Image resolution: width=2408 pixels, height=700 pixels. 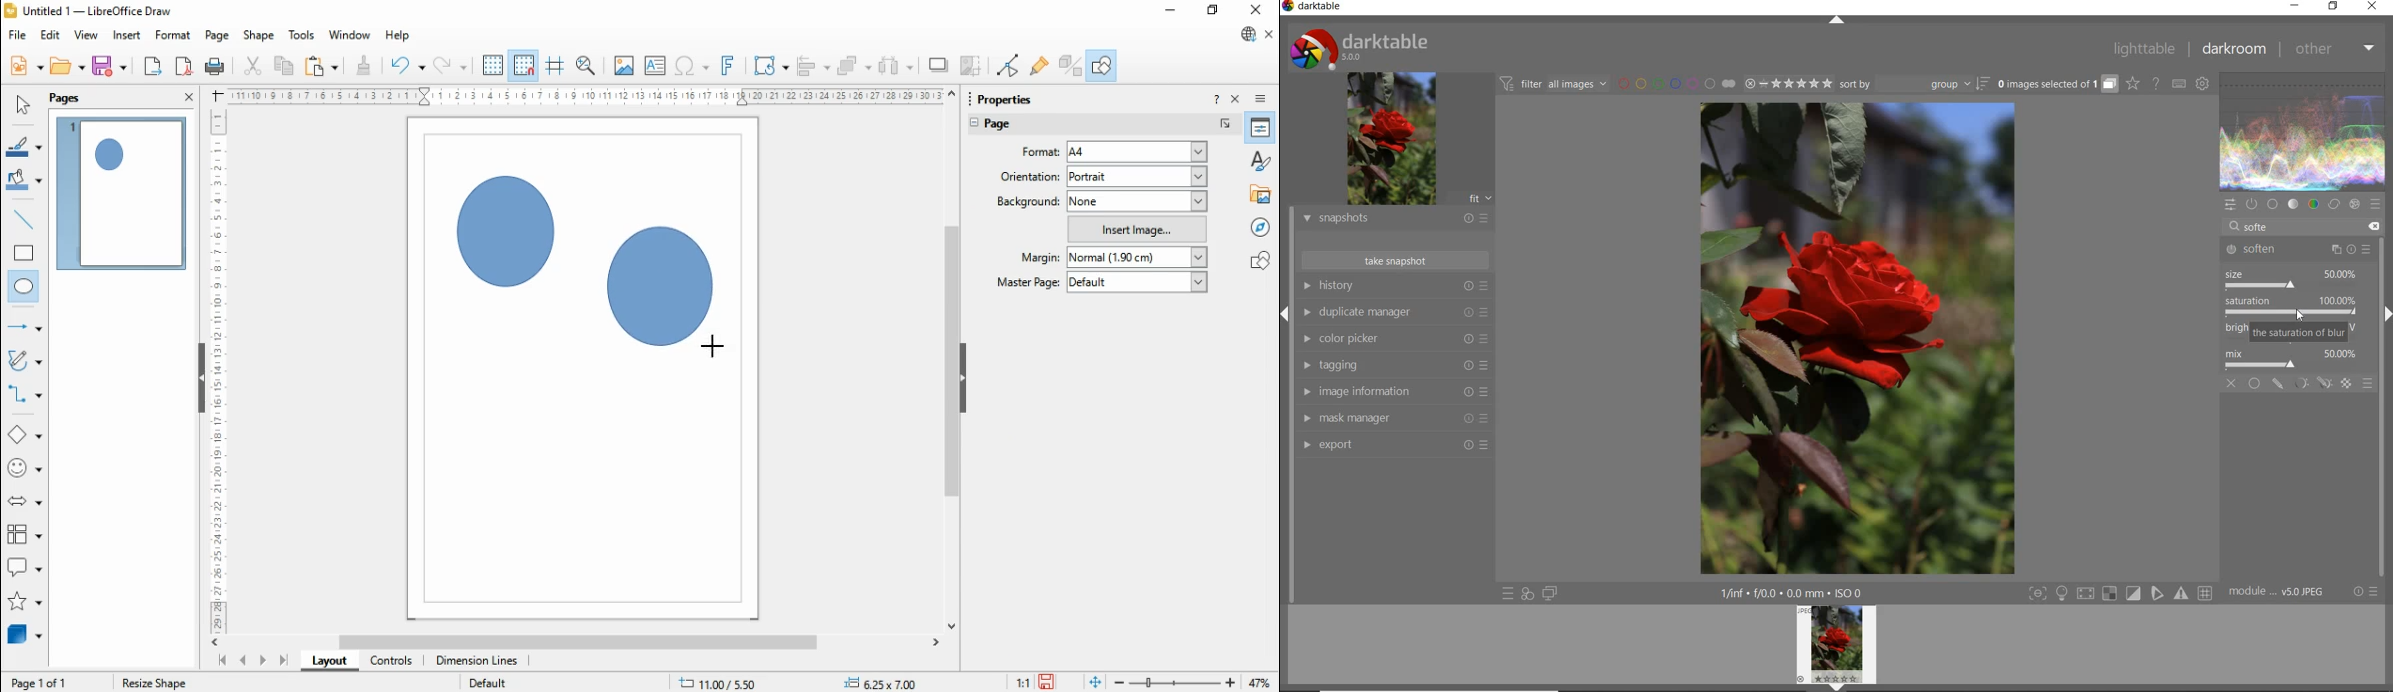 I want to click on paste, so click(x=320, y=65).